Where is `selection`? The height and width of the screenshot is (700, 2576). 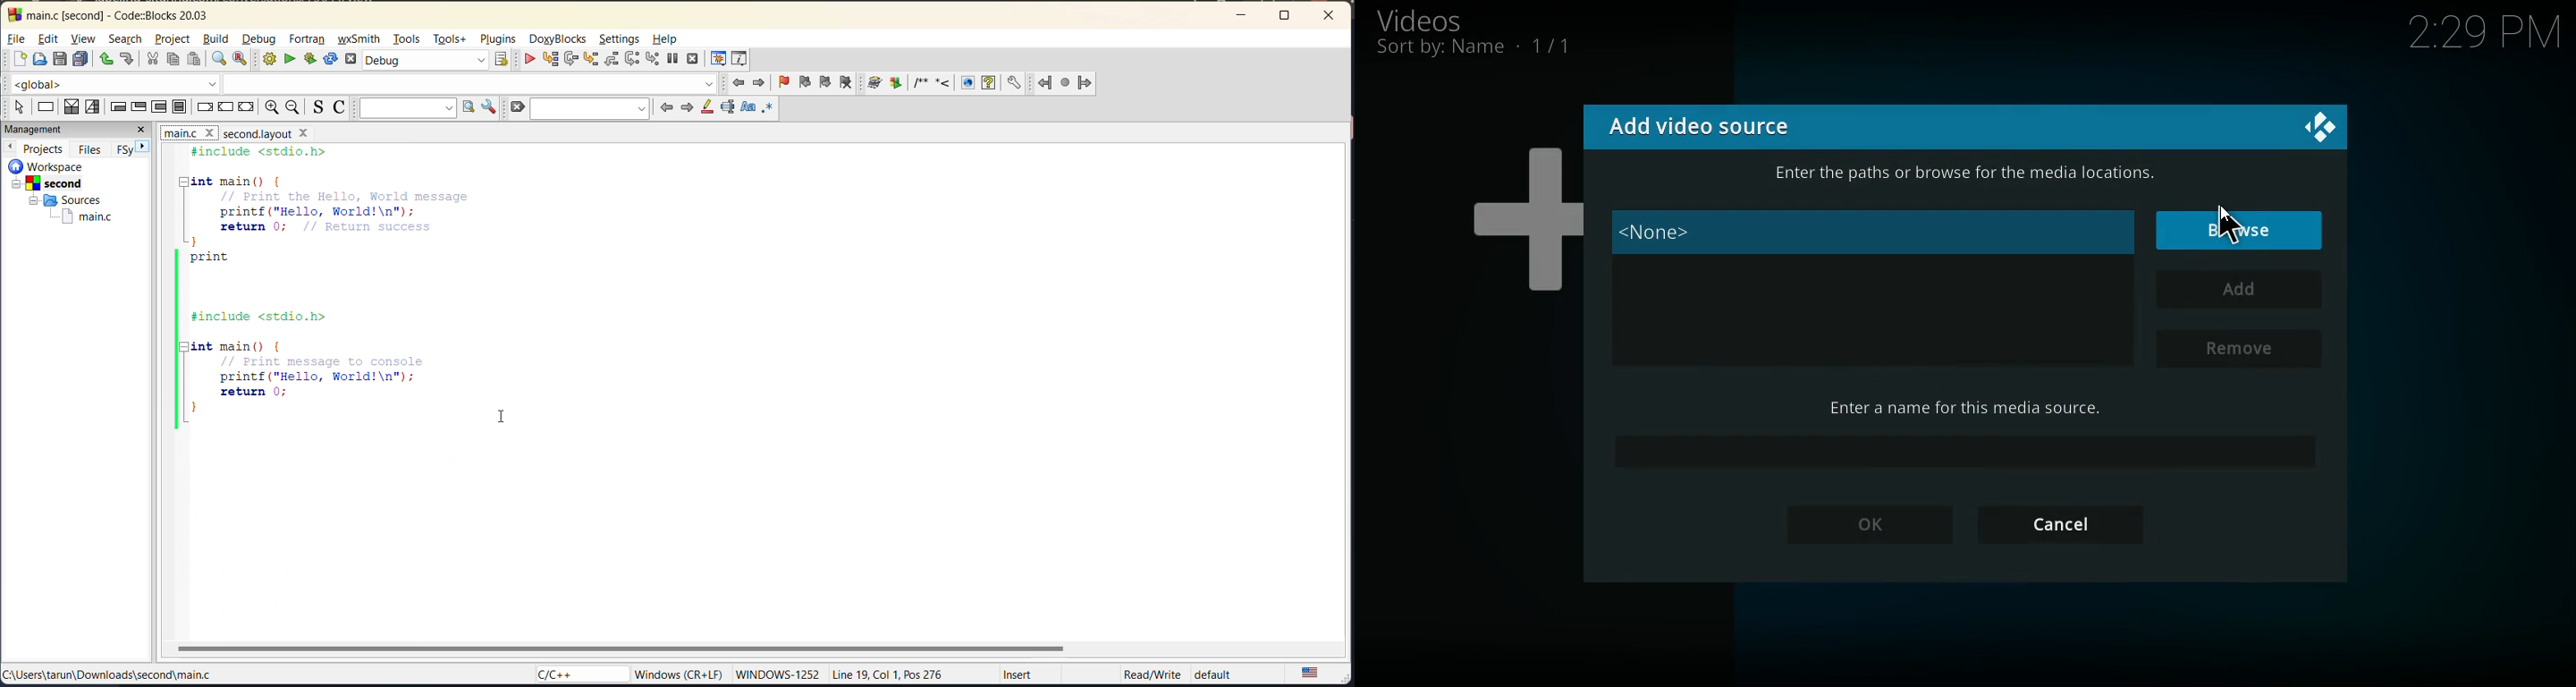
selection is located at coordinates (91, 106).